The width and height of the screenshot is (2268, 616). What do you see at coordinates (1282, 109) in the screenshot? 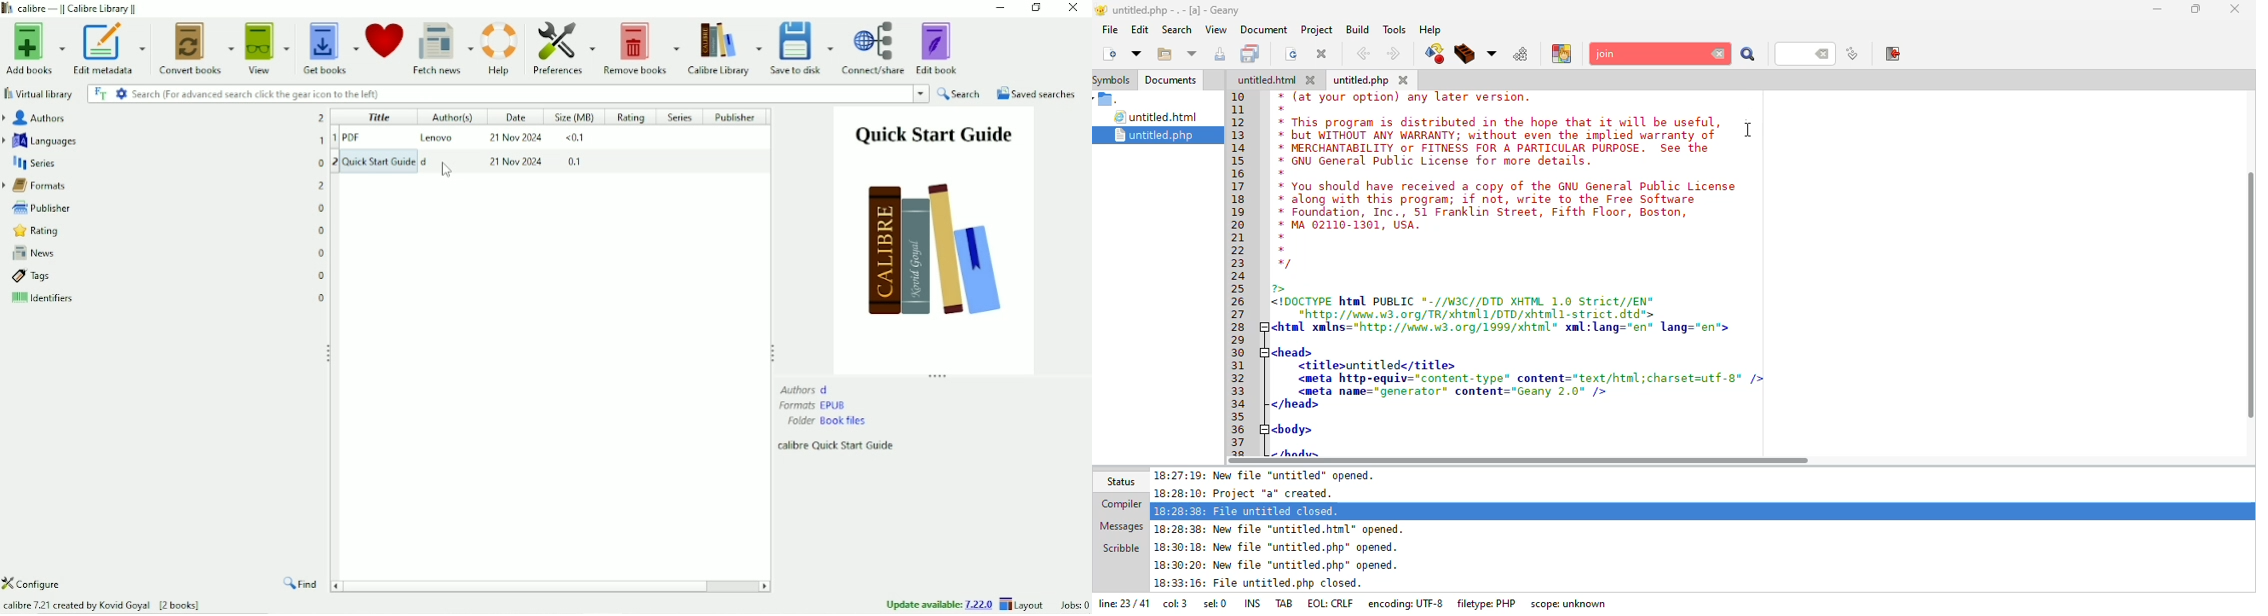
I see `*` at bounding box center [1282, 109].